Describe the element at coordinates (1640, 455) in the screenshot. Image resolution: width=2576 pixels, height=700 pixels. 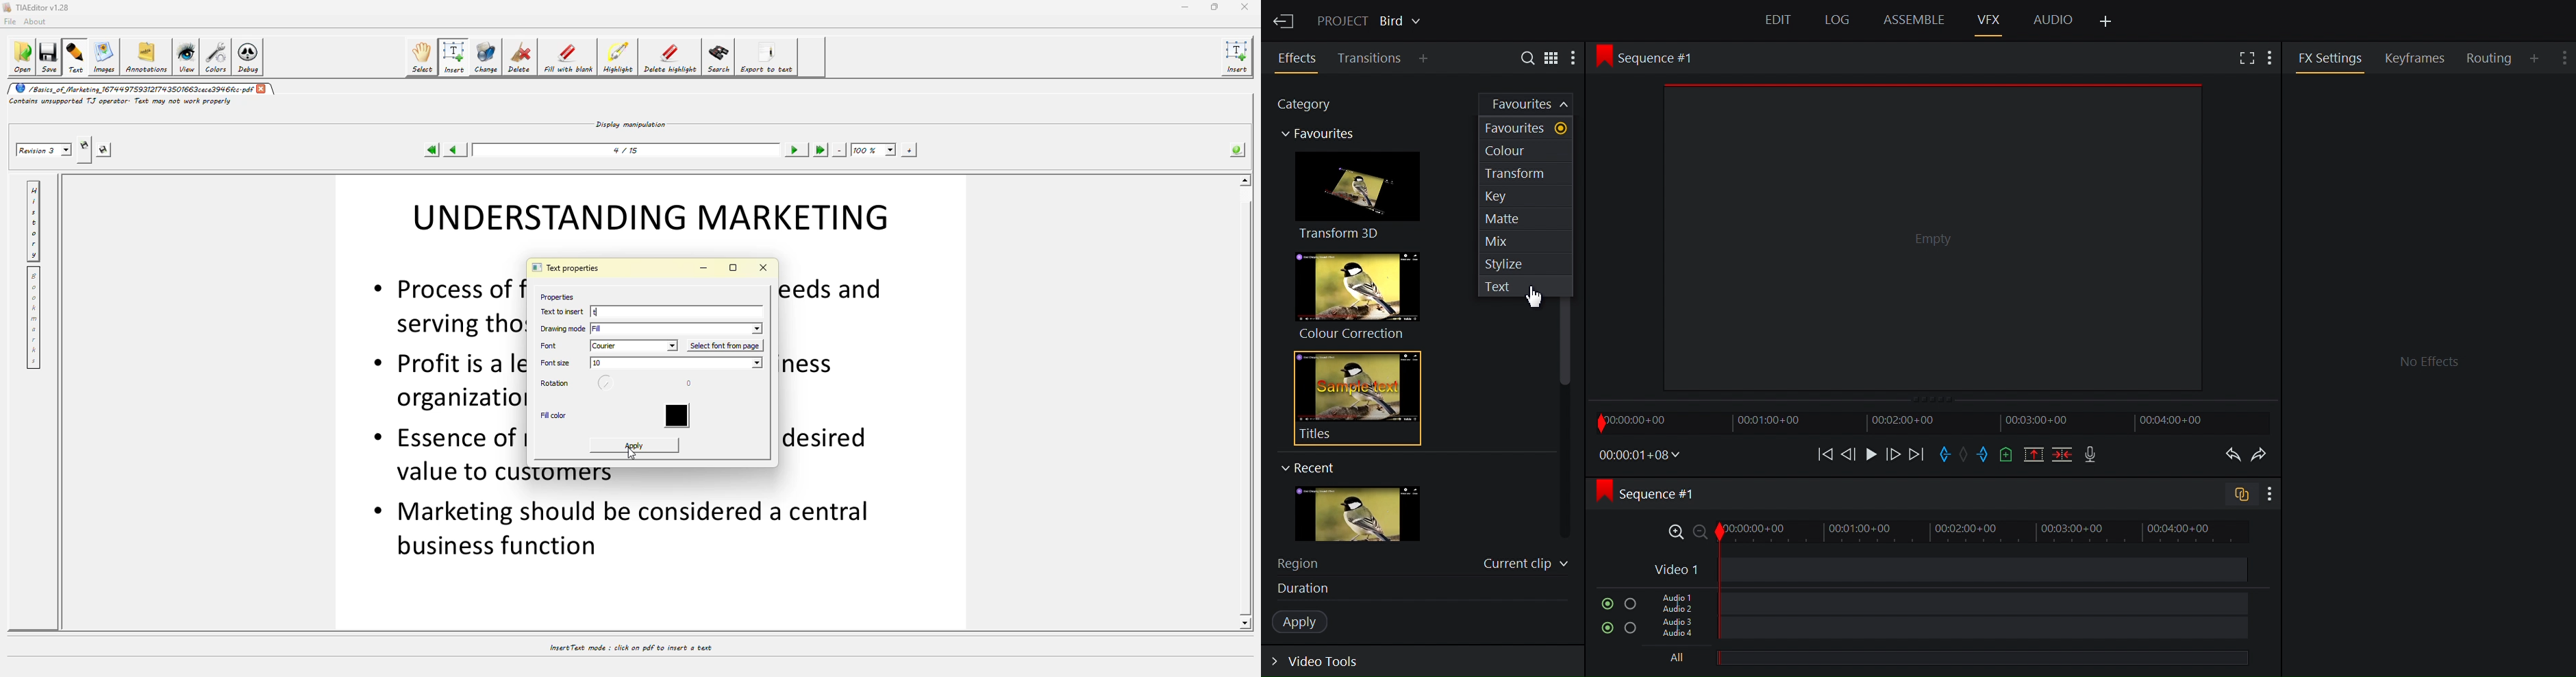
I see `Timecodes and reels` at that location.